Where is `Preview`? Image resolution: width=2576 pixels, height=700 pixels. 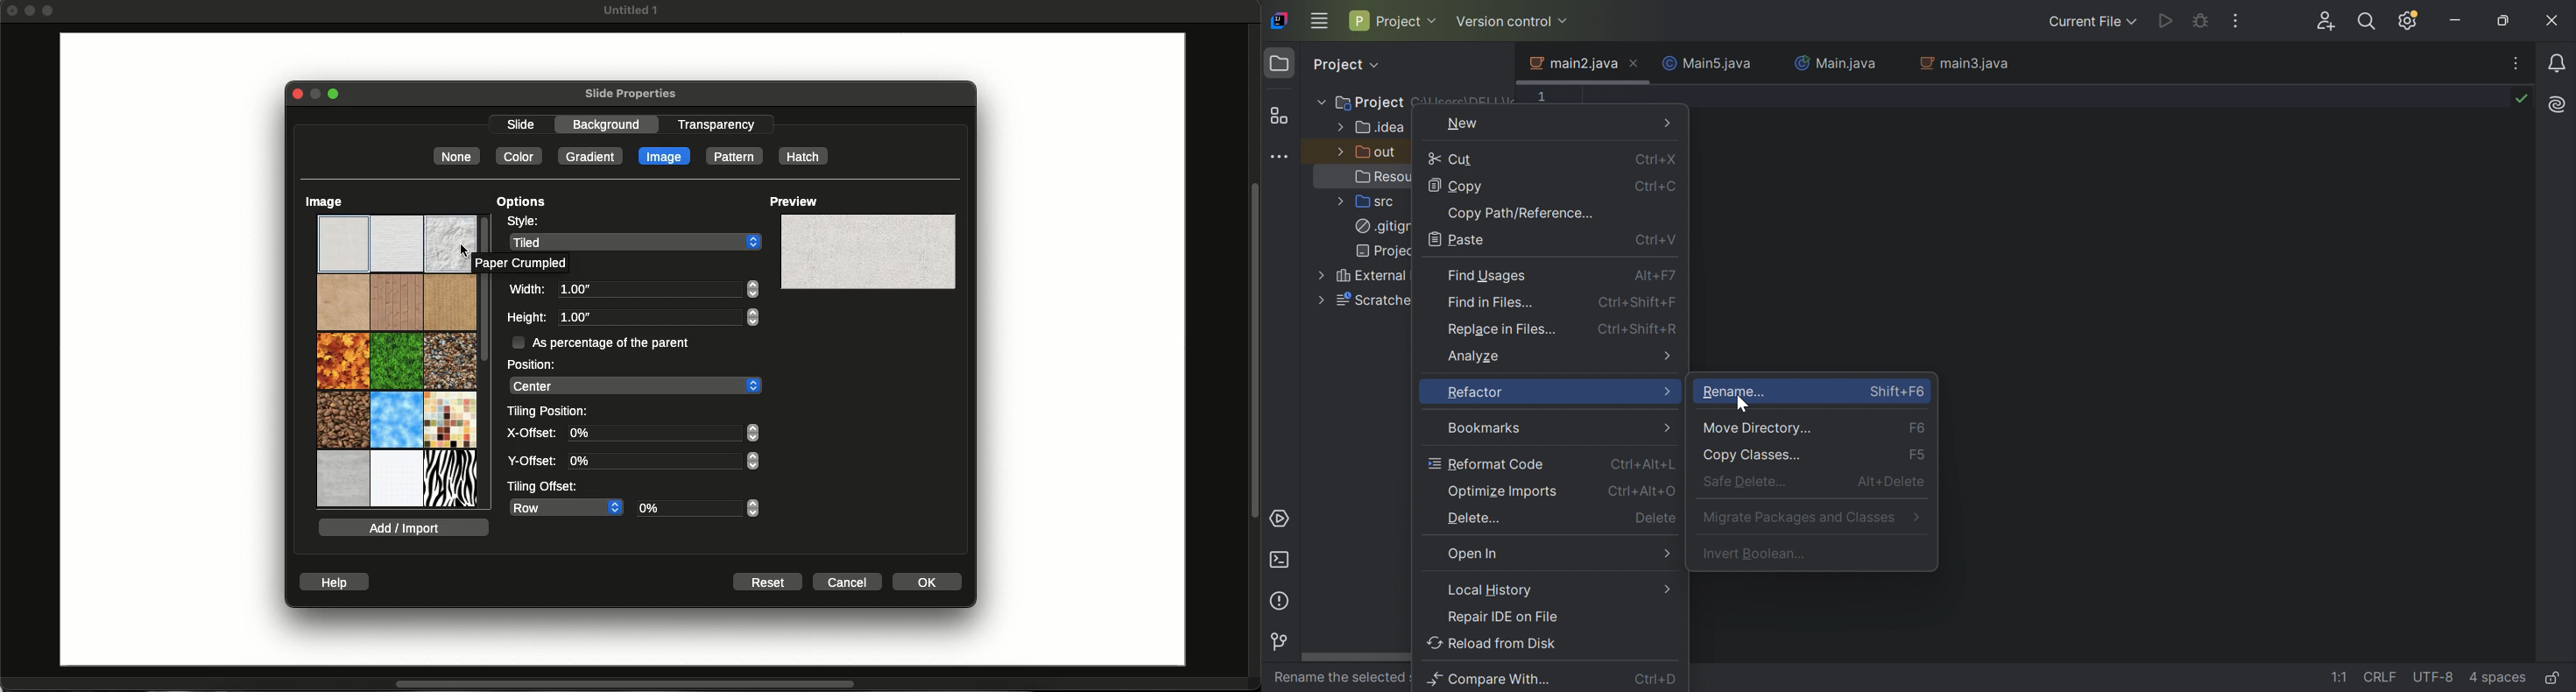
Preview is located at coordinates (794, 201).